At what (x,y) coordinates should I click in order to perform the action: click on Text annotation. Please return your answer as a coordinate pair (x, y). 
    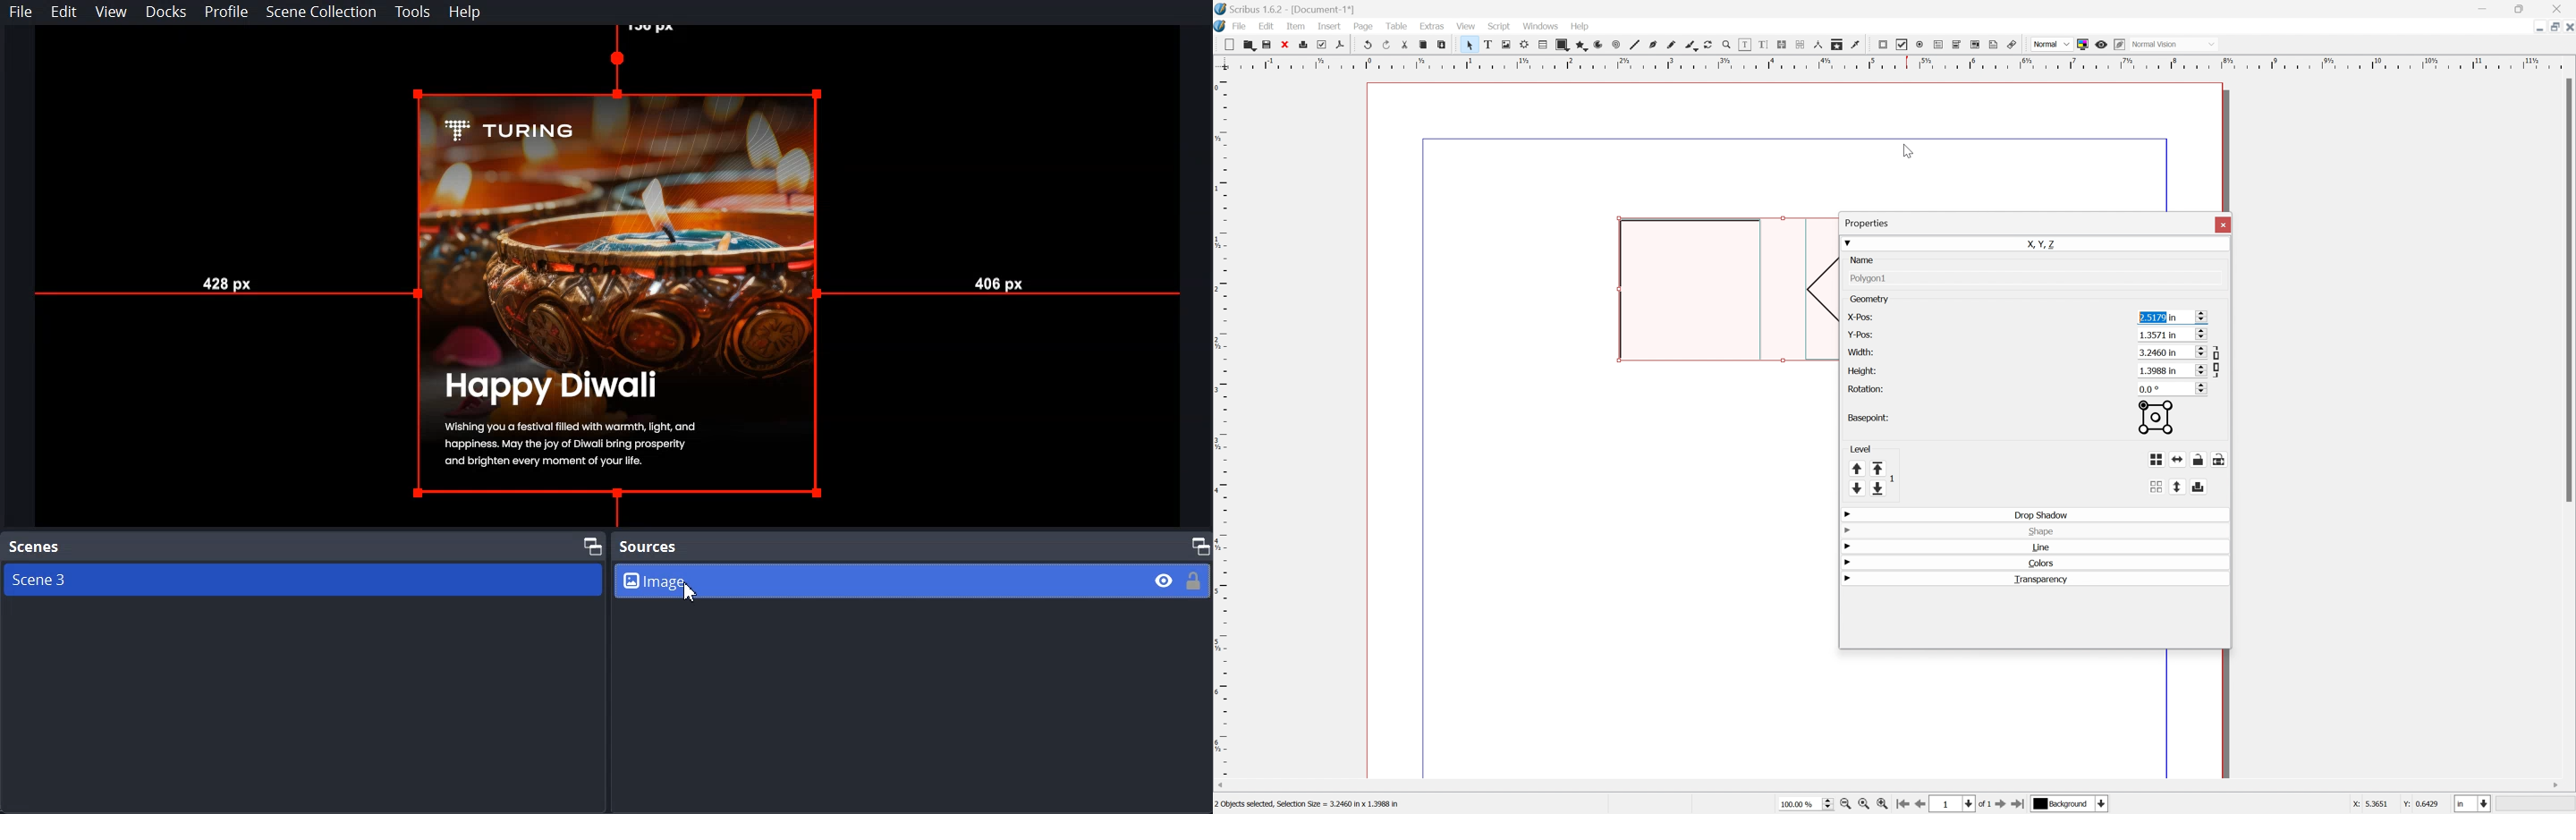
    Looking at the image, I should click on (1993, 45).